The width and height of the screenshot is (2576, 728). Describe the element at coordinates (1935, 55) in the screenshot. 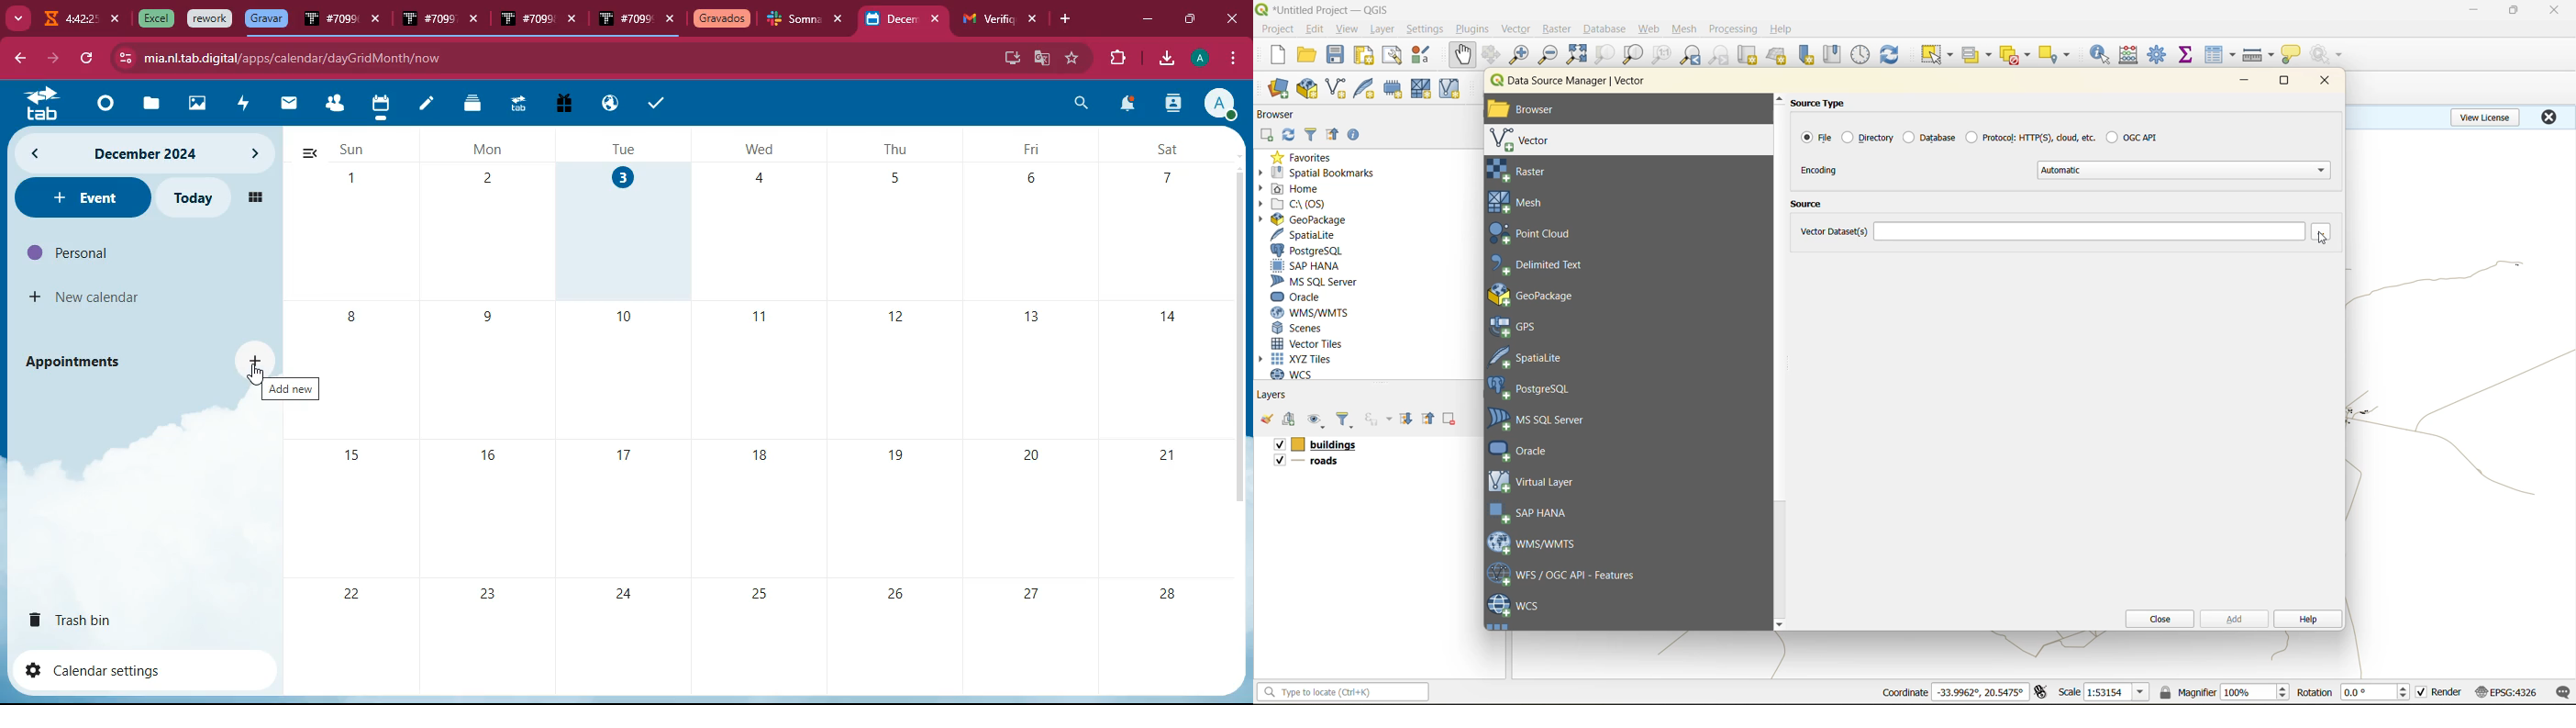

I see `select` at that location.